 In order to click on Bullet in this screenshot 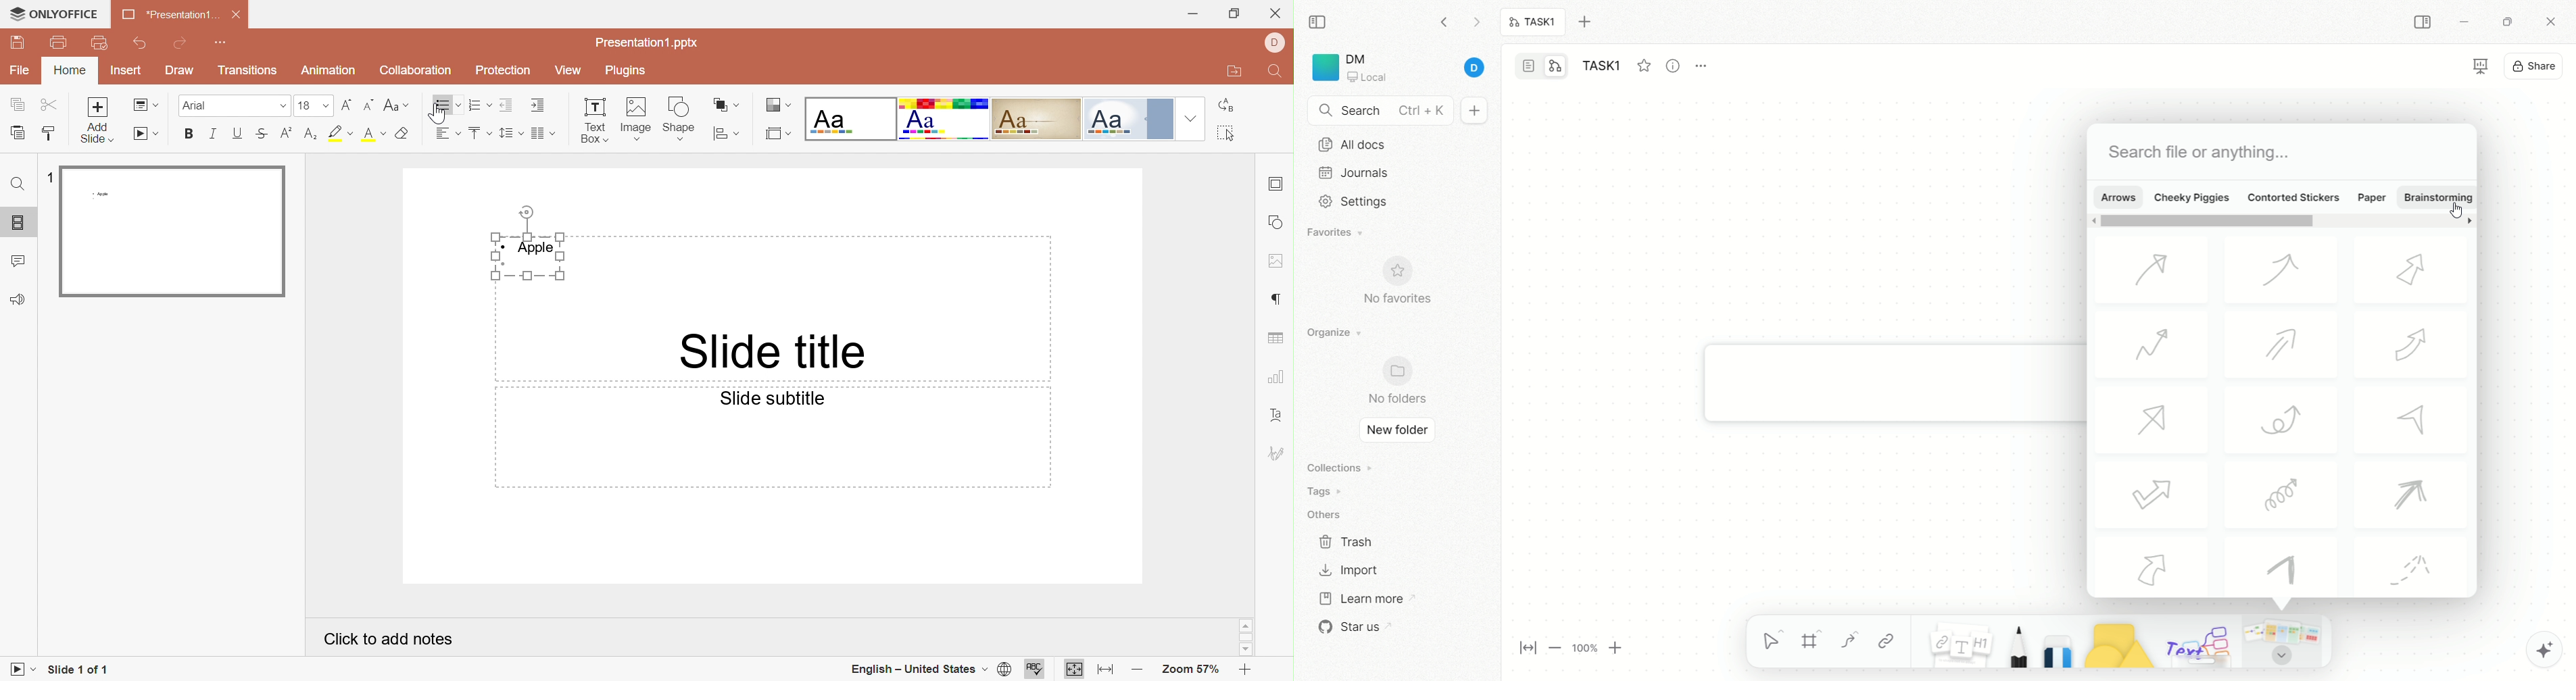, I will do `click(504, 247)`.